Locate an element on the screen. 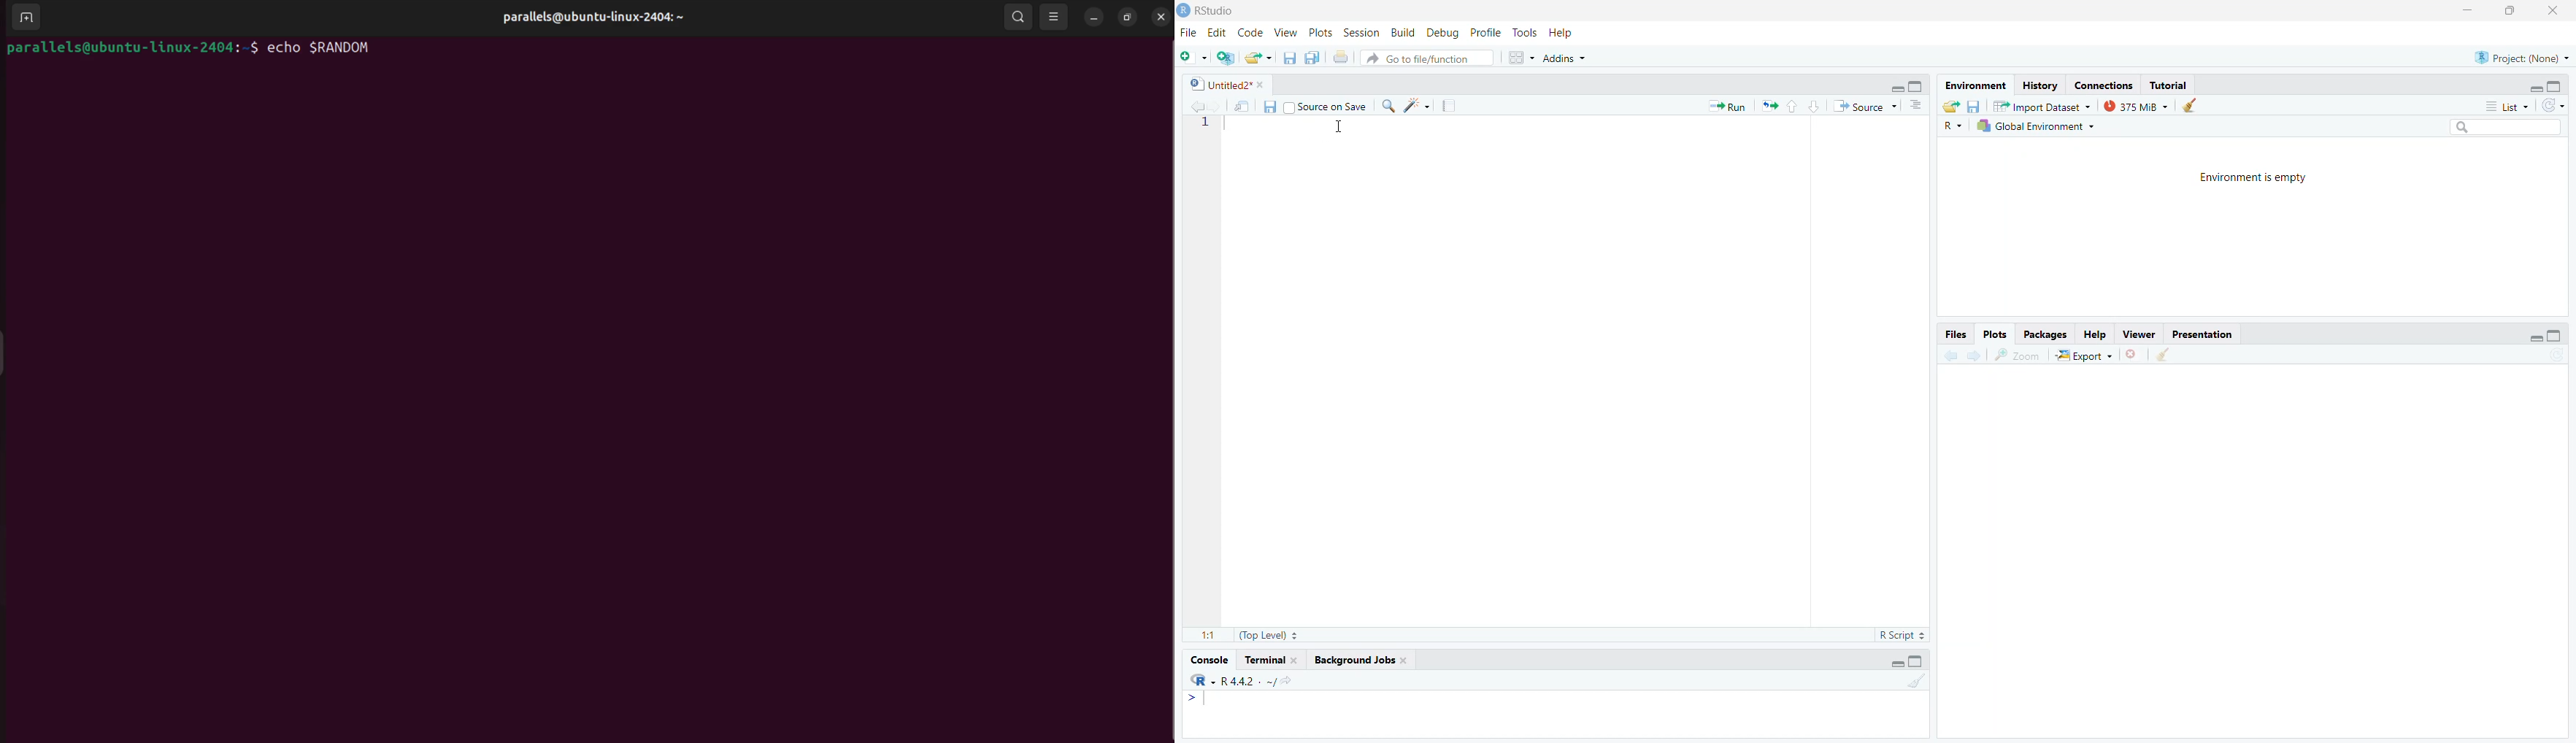  close is located at coordinates (2545, 11).